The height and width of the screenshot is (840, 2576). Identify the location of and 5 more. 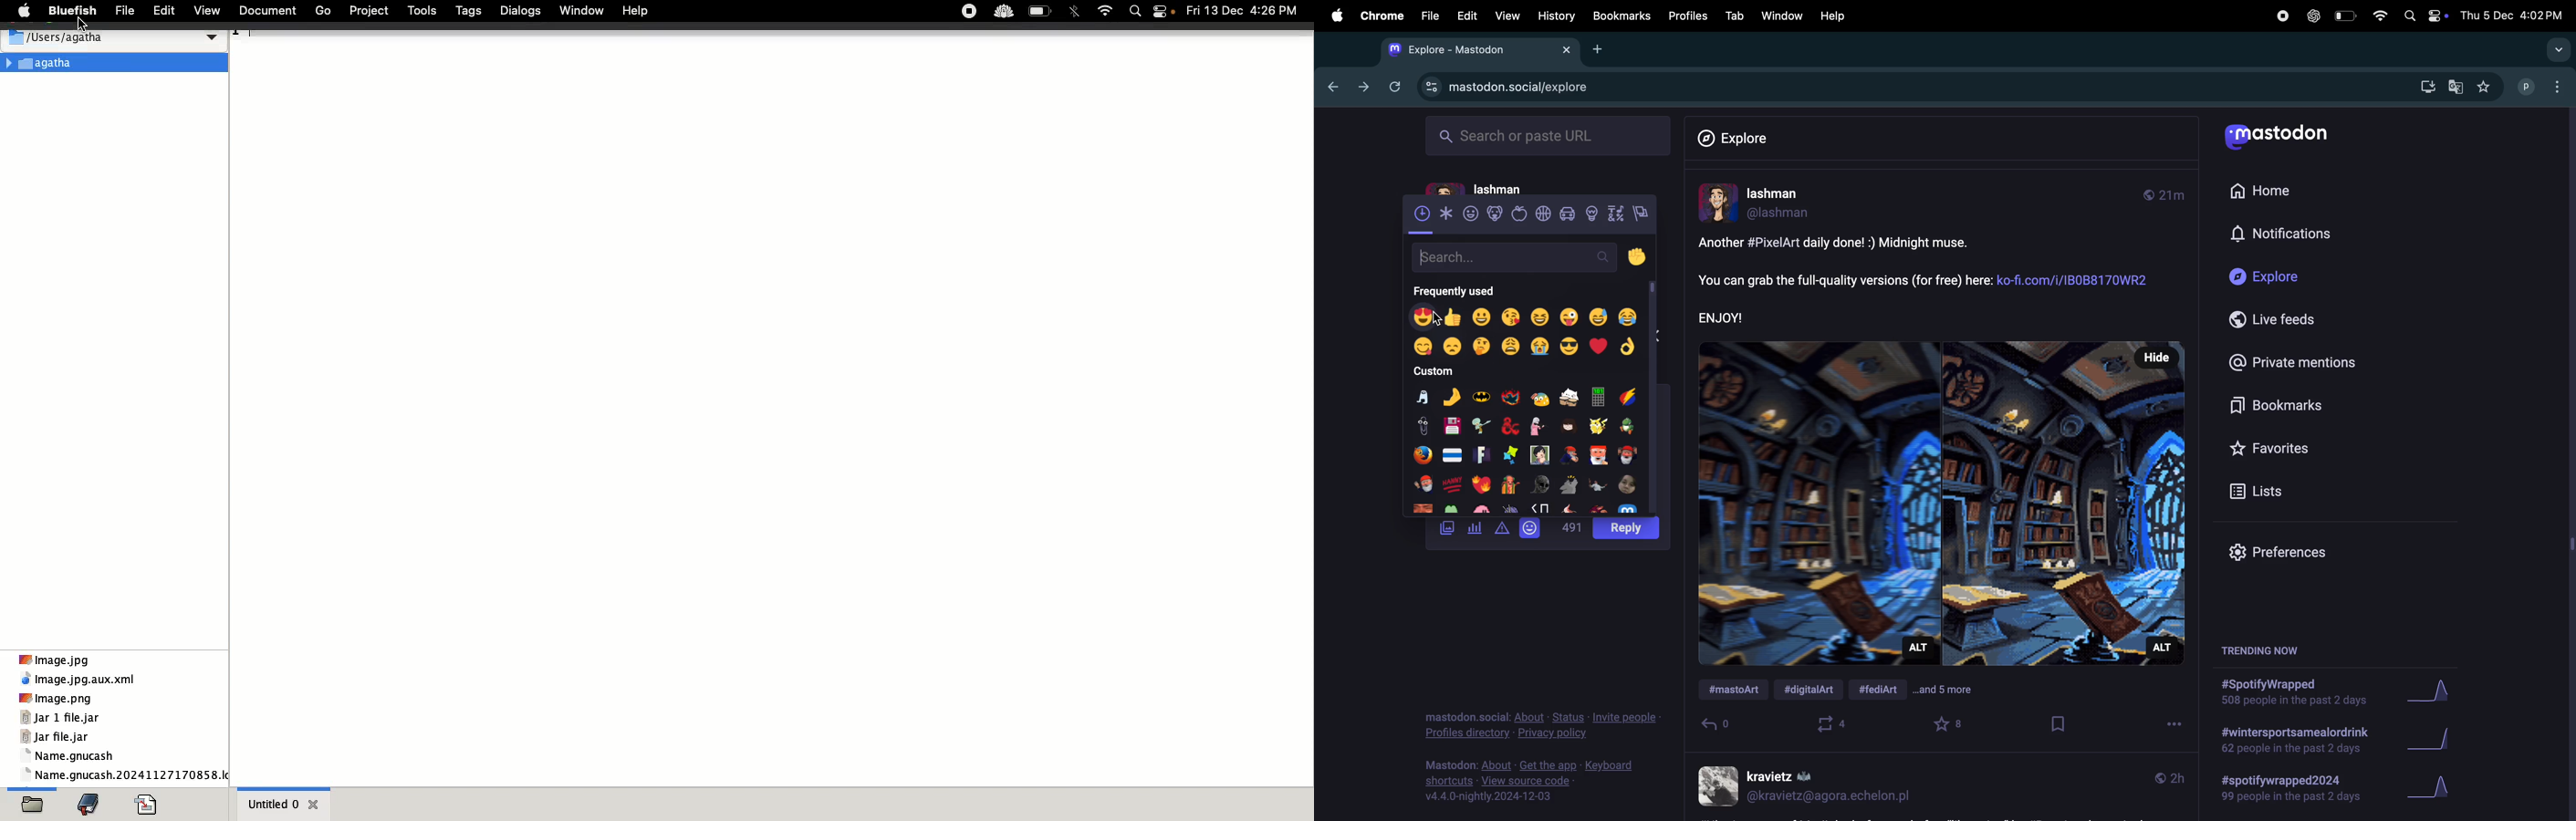
(1954, 693).